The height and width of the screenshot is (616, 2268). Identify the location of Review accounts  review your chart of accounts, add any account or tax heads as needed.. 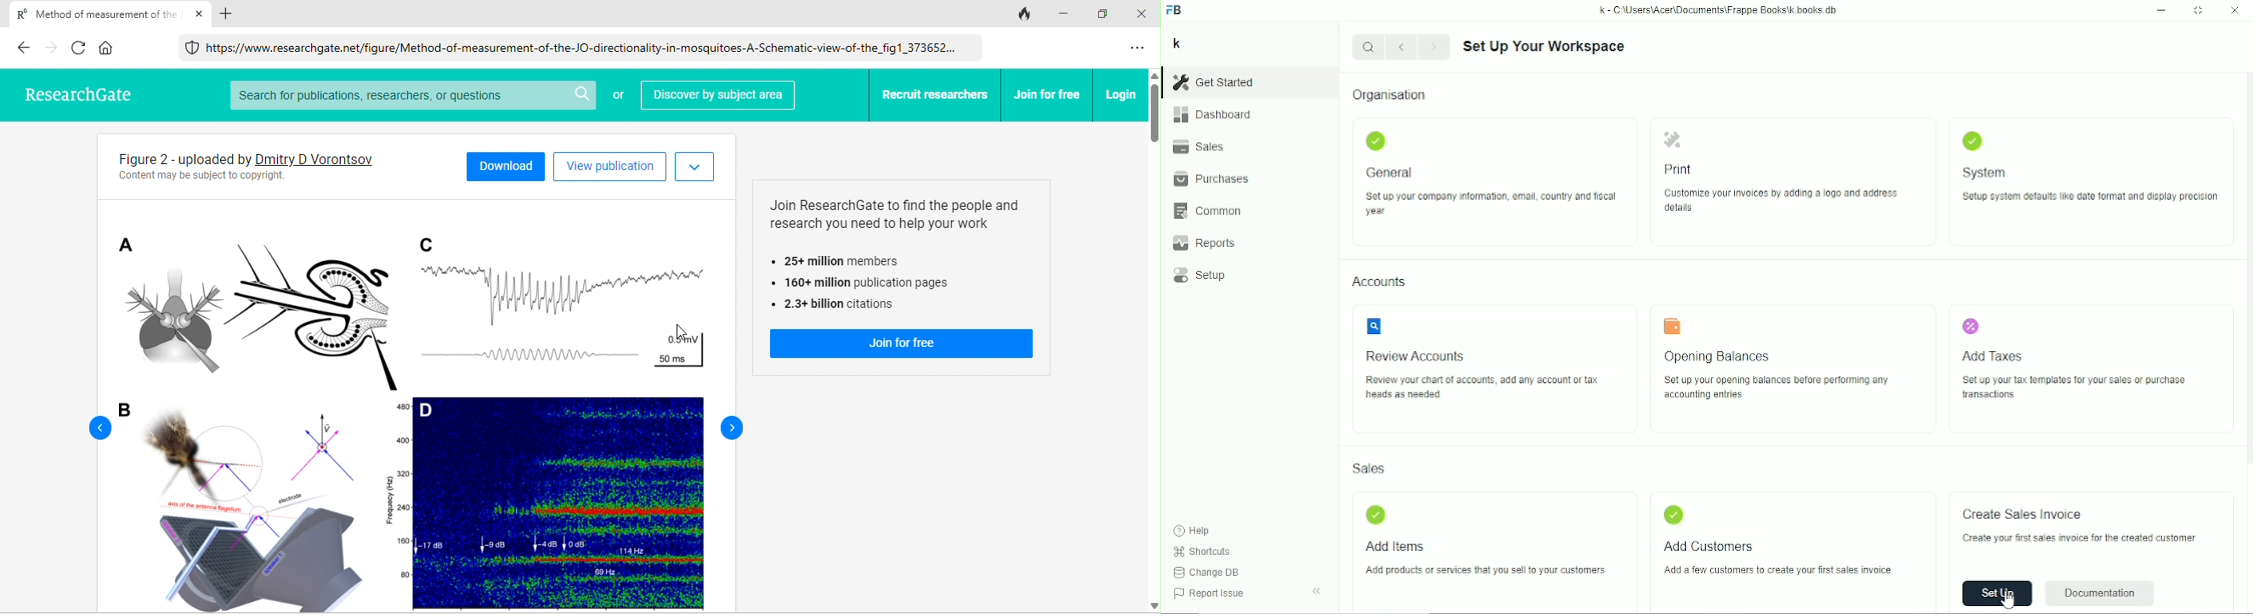
(1479, 361).